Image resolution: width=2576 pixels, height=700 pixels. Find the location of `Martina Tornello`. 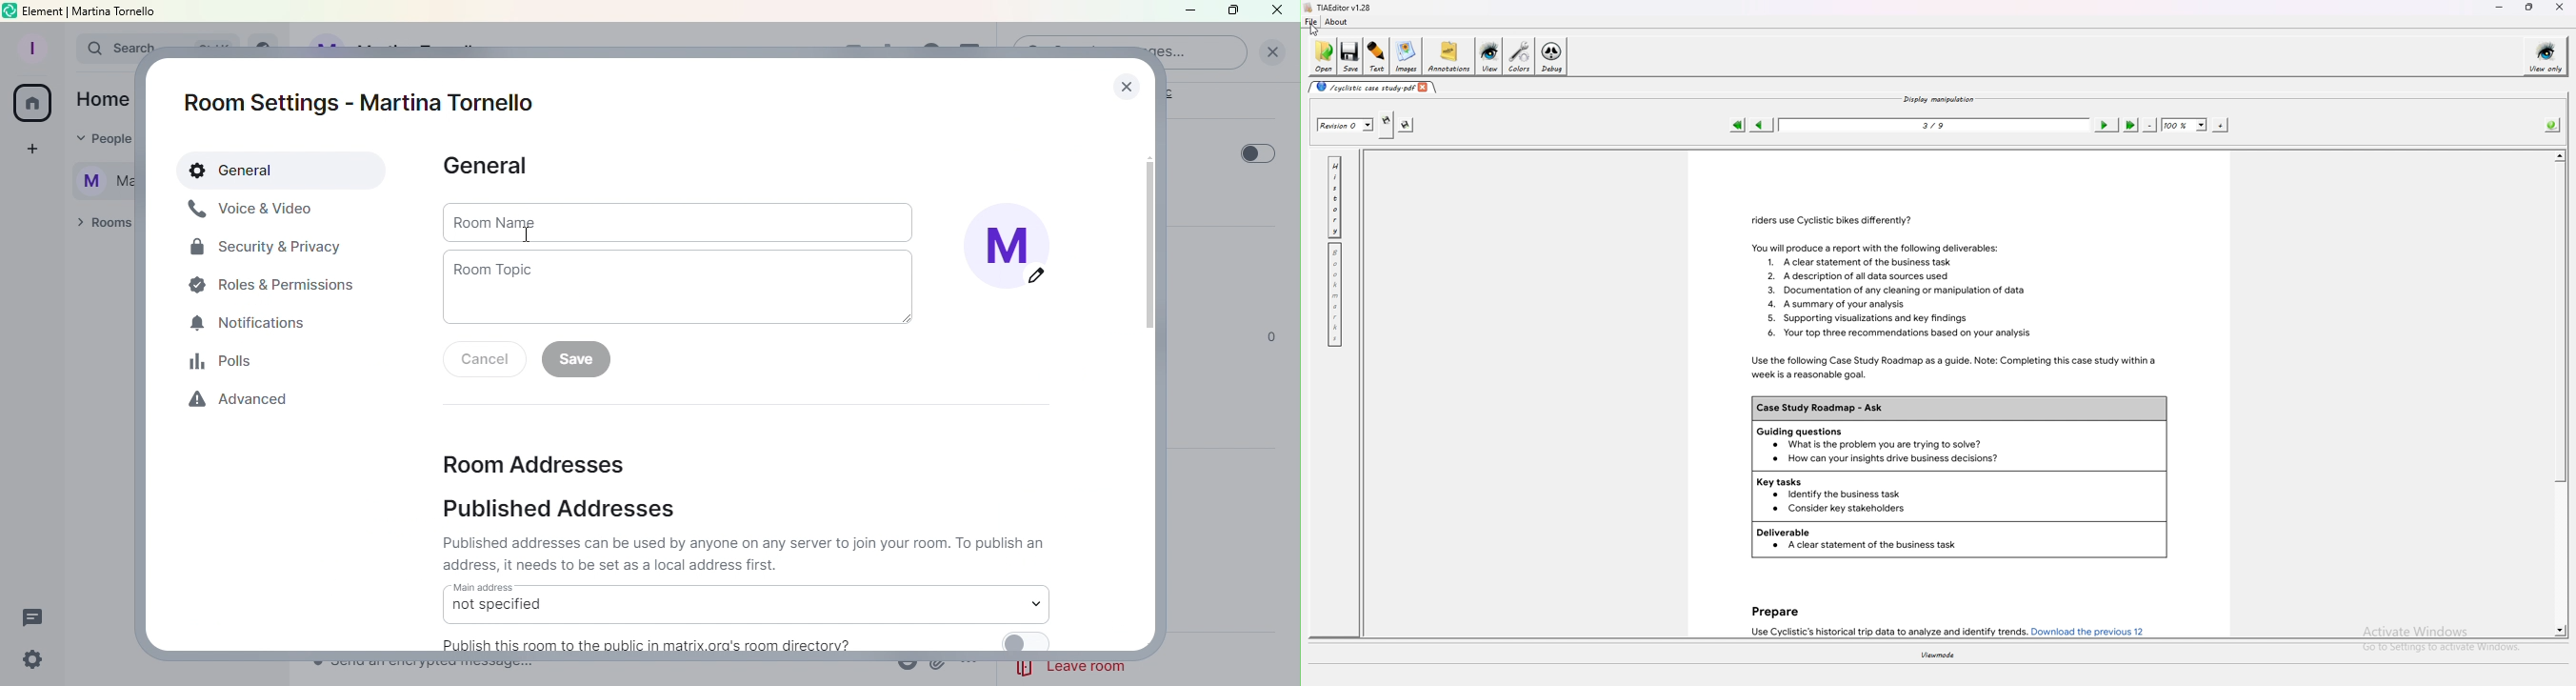

Martina Tornello is located at coordinates (96, 178).